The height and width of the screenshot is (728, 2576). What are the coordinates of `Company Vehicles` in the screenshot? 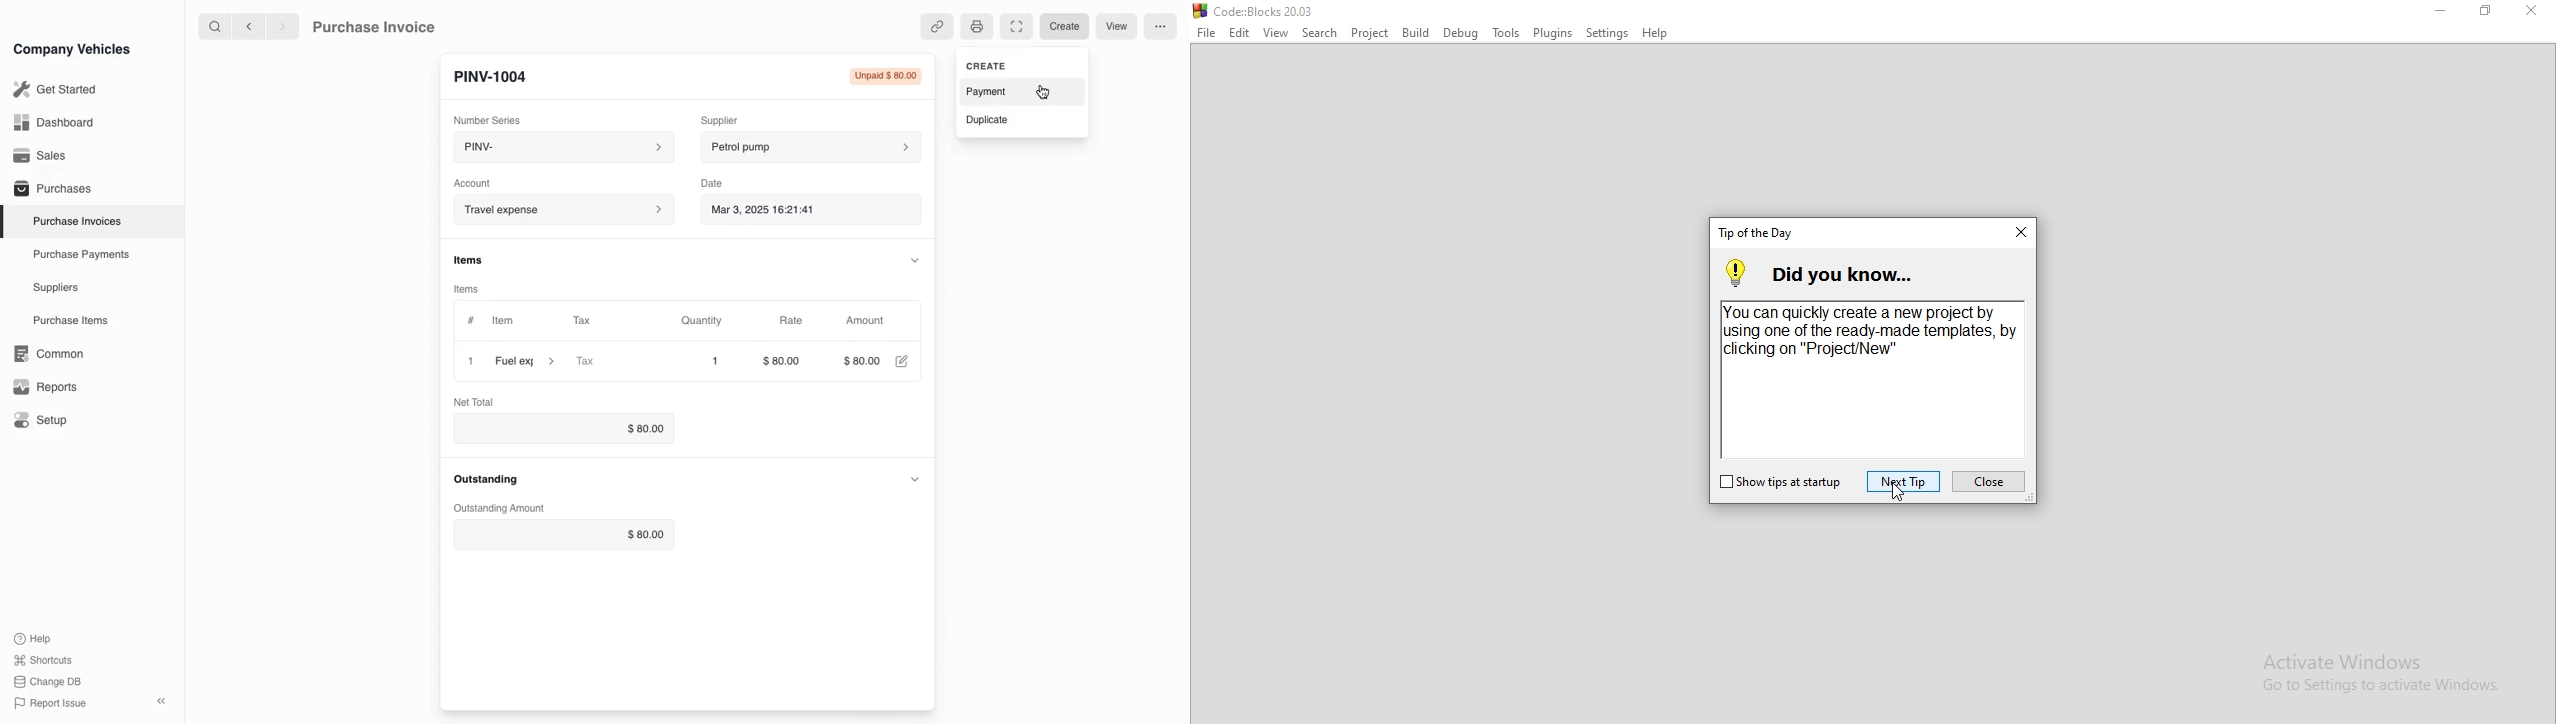 It's located at (72, 49).